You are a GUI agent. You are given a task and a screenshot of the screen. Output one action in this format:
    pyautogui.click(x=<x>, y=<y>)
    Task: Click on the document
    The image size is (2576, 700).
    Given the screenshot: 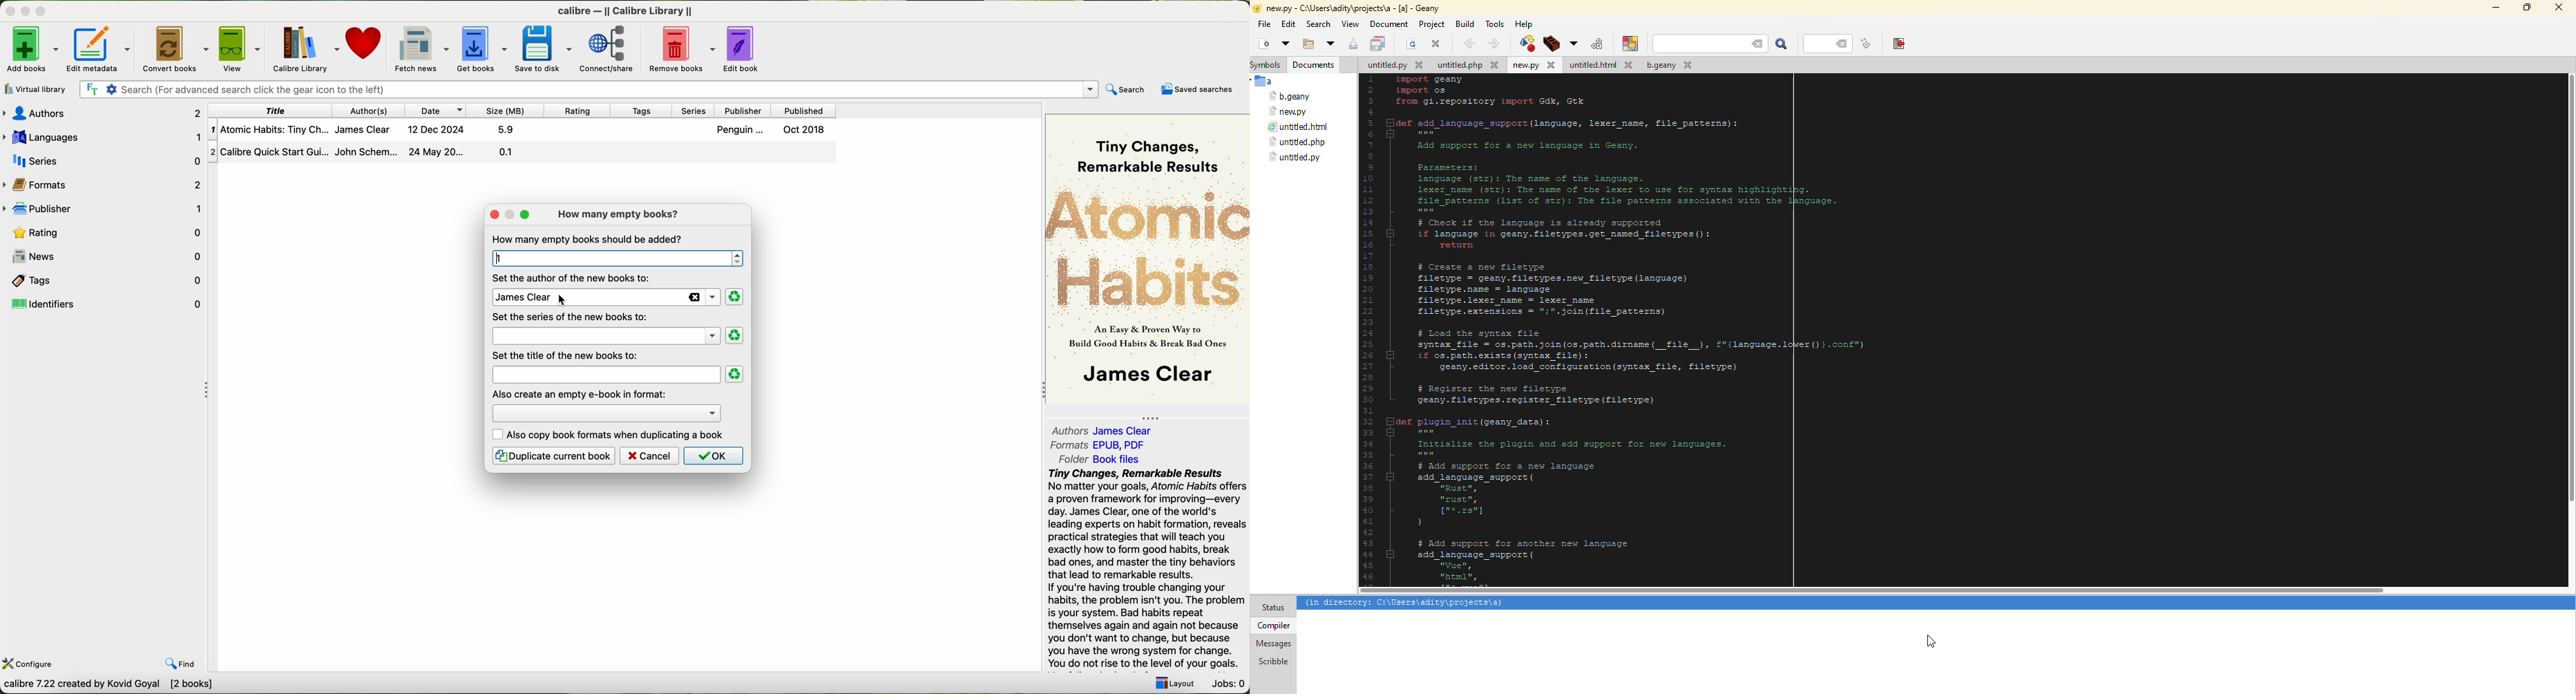 What is the action you would take?
    pyautogui.click(x=1314, y=65)
    